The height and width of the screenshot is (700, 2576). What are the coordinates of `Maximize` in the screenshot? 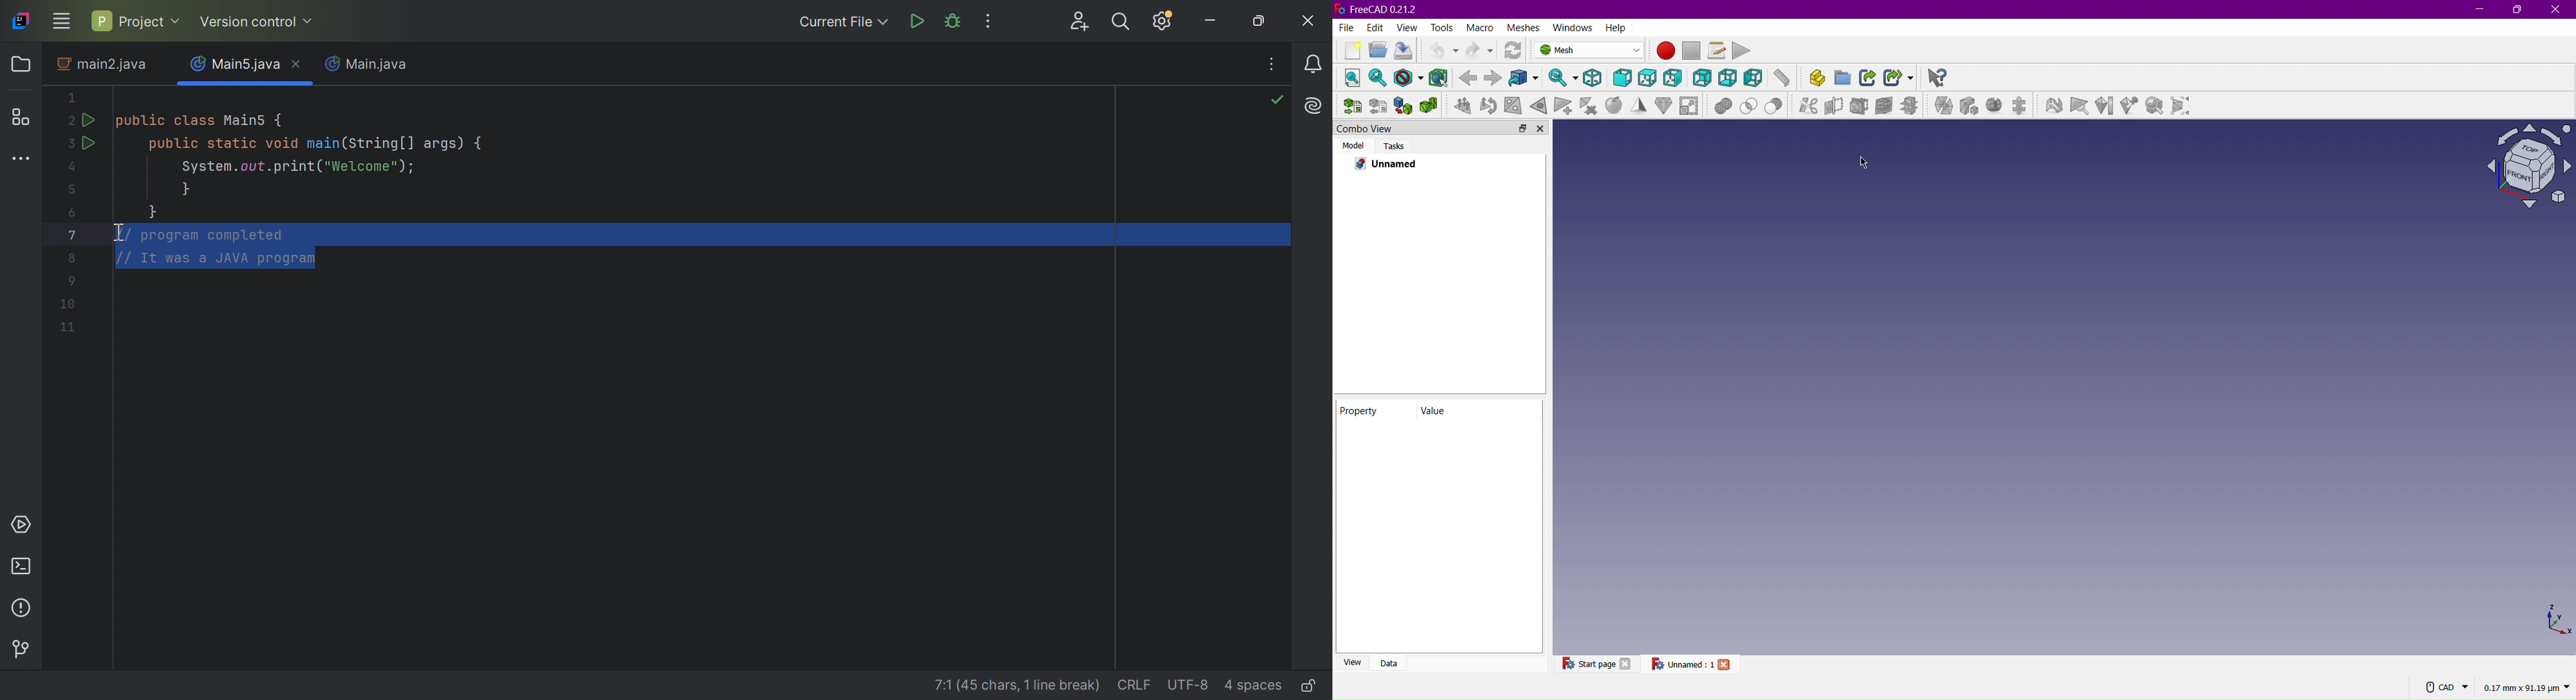 It's located at (2519, 10).